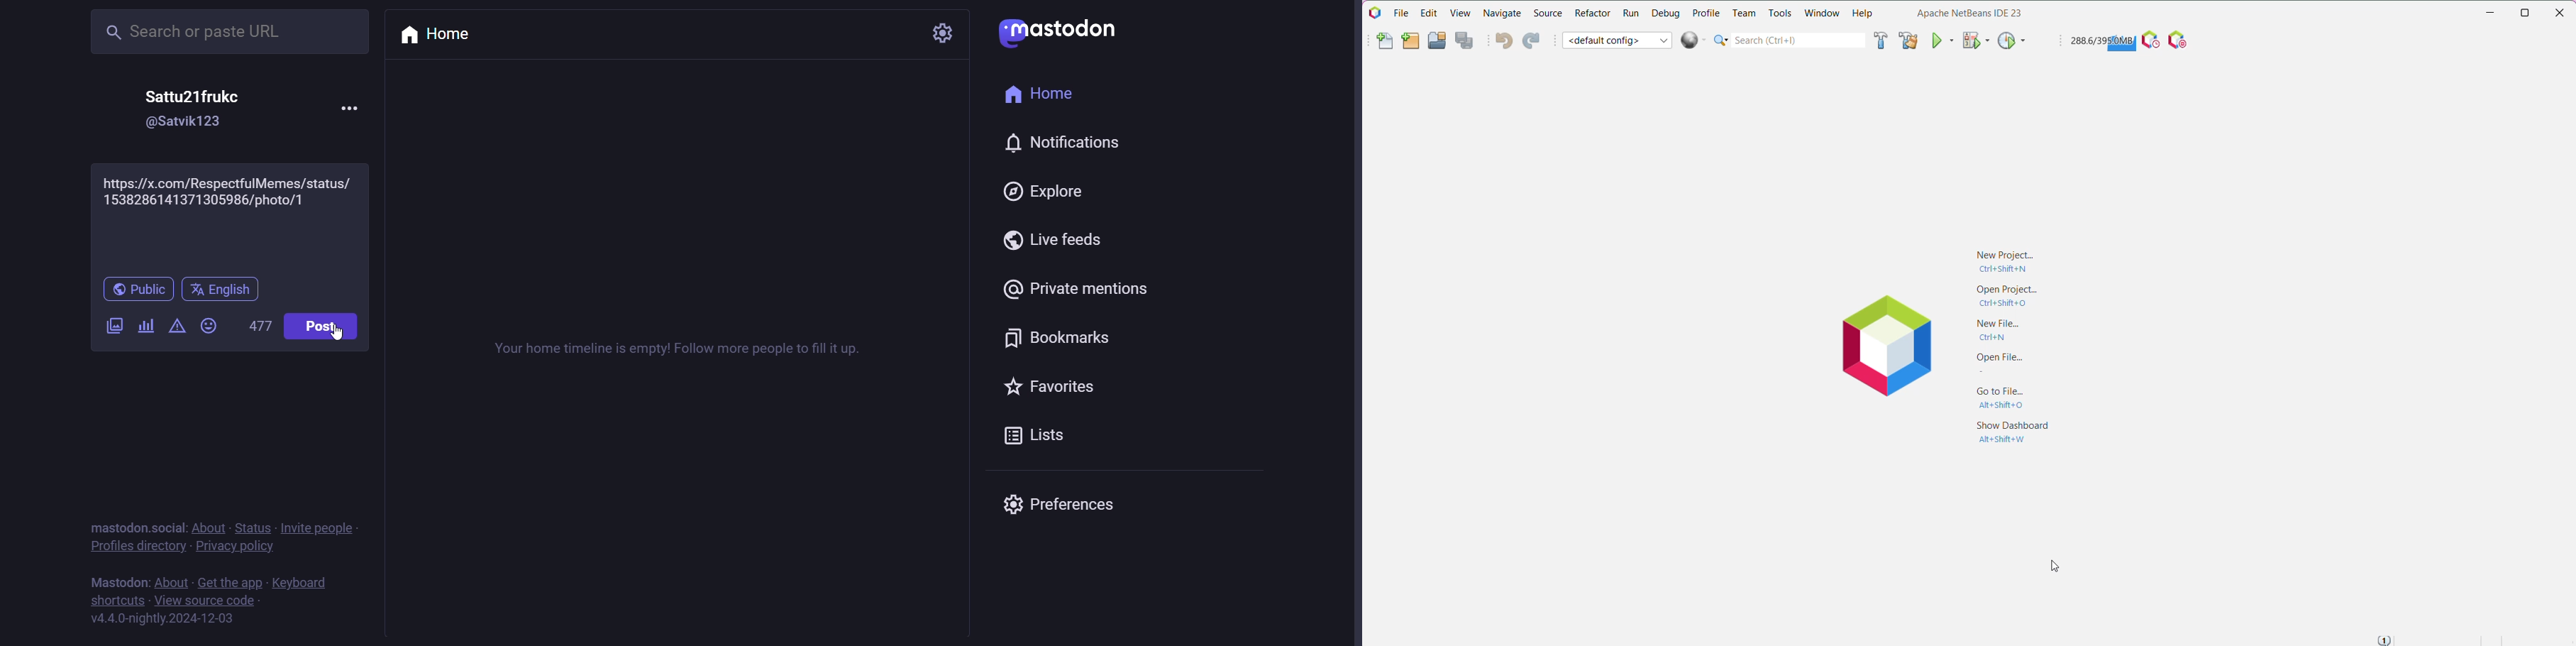 The width and height of the screenshot is (2576, 672). I want to click on Your home timeline is empty! Follow more people to fill it up., so click(690, 349).